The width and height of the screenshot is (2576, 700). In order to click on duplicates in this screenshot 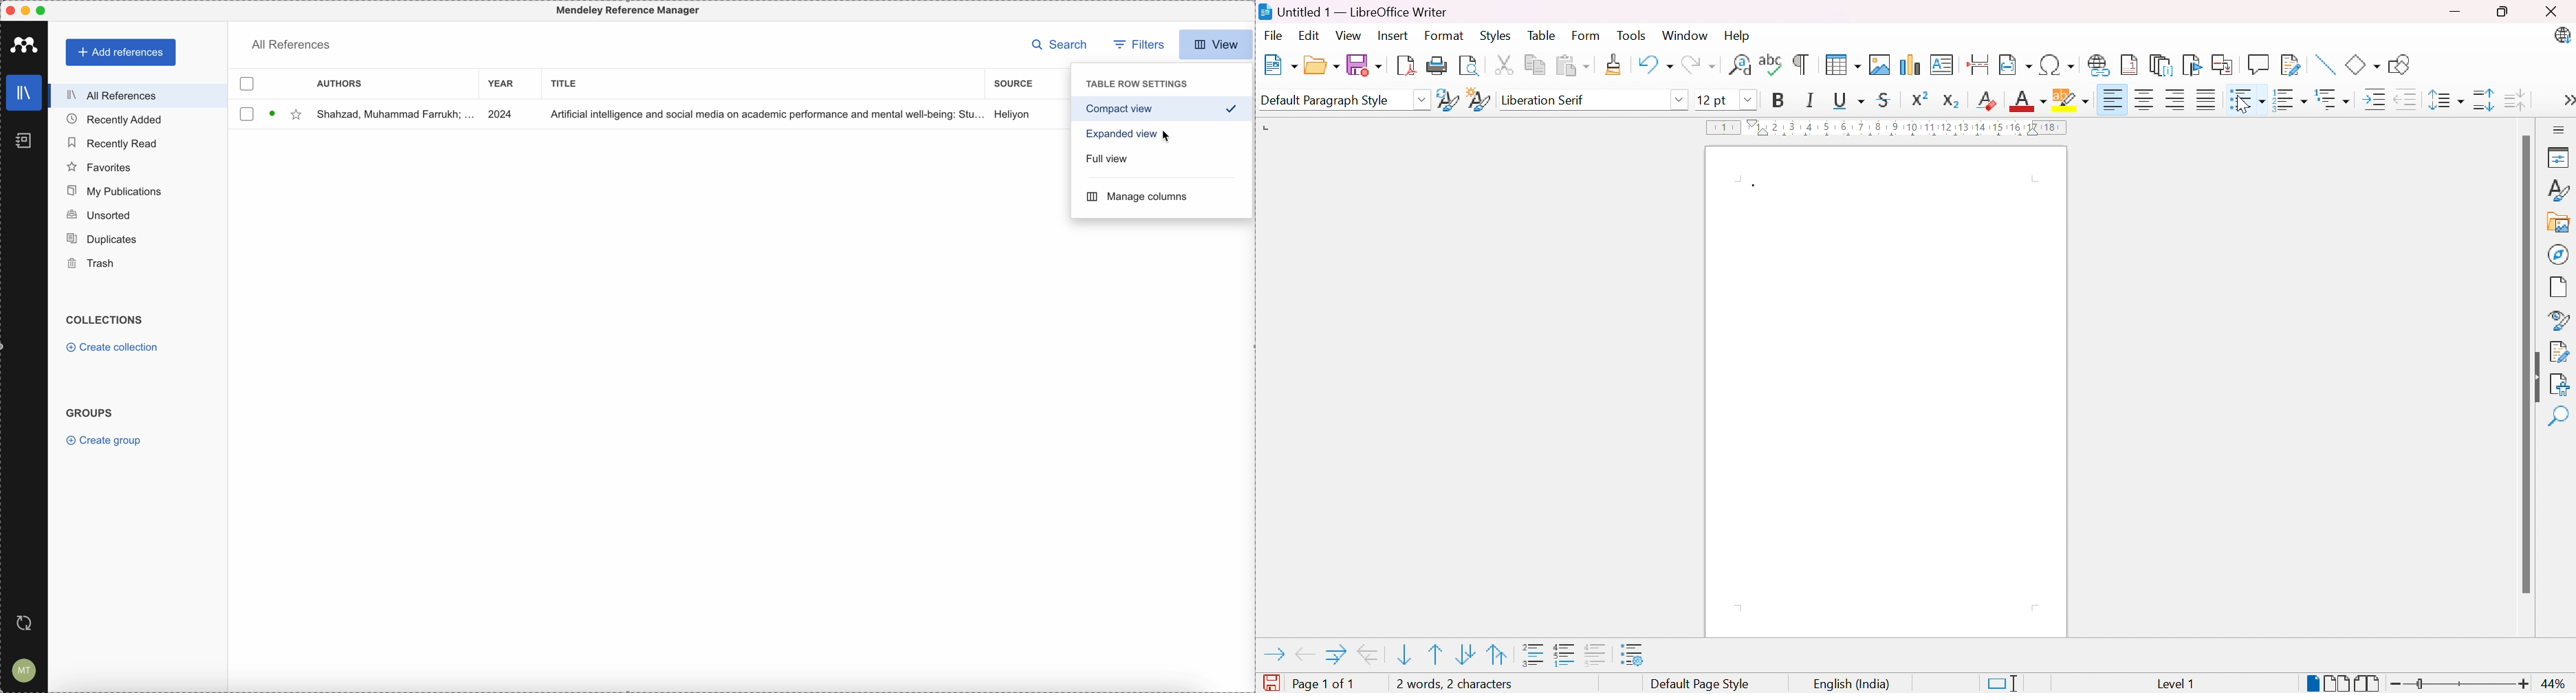, I will do `click(105, 237)`.